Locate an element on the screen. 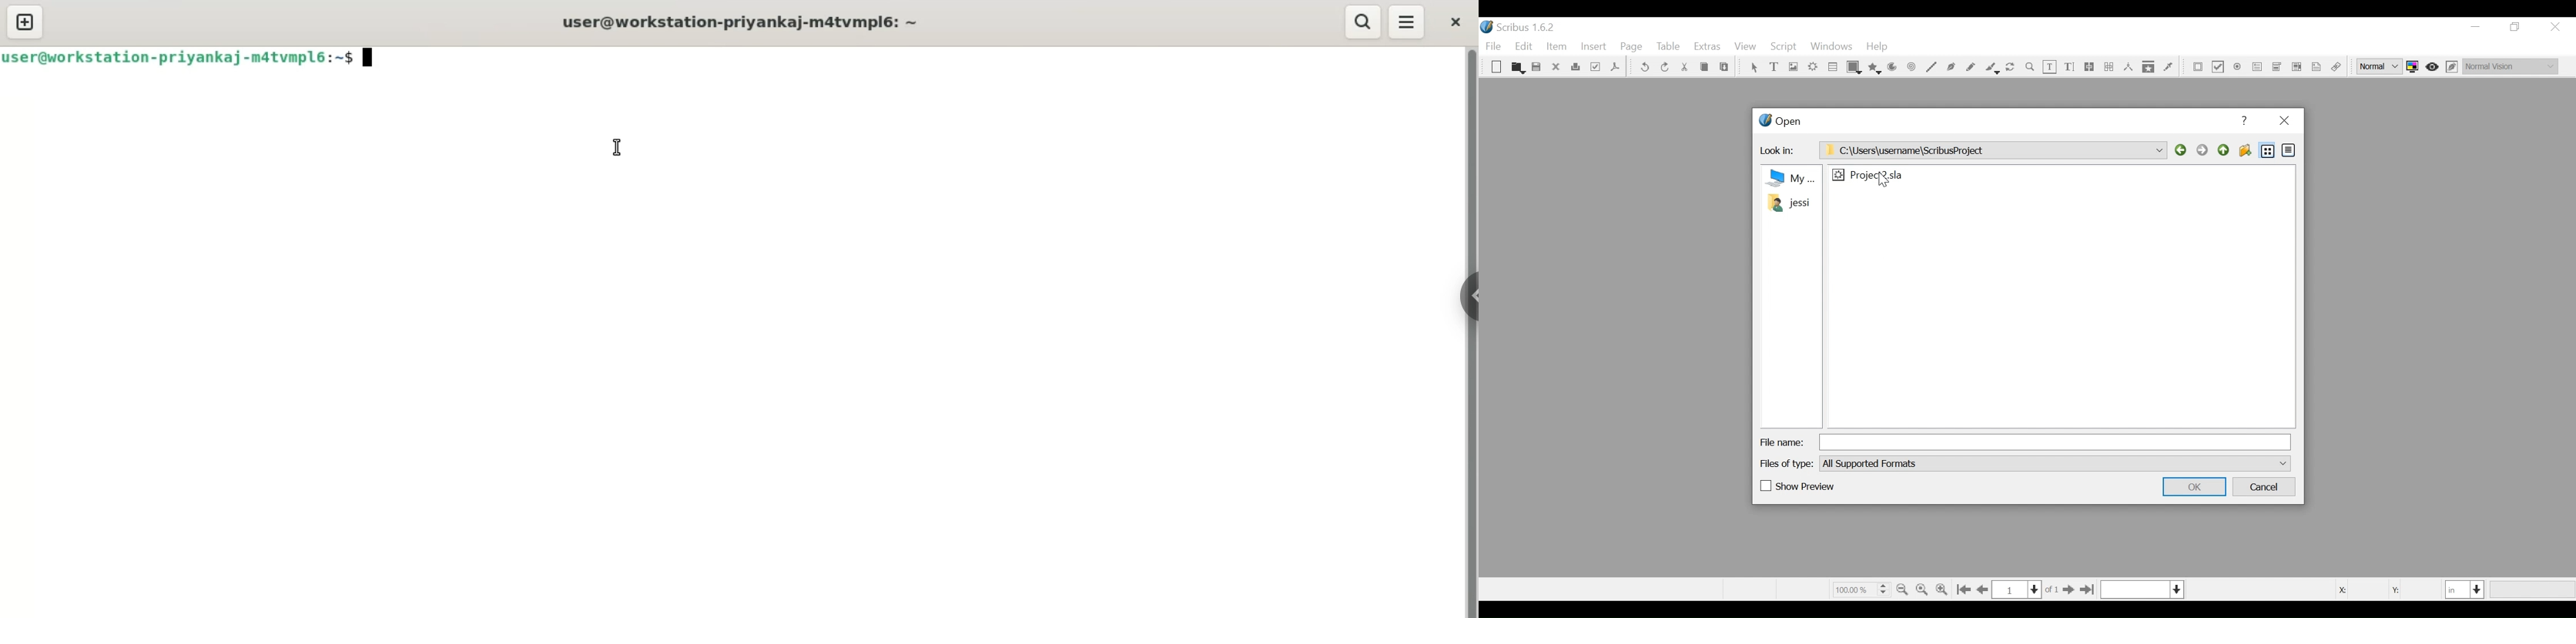 The width and height of the screenshot is (2576, 644). Open is located at coordinates (1517, 68).